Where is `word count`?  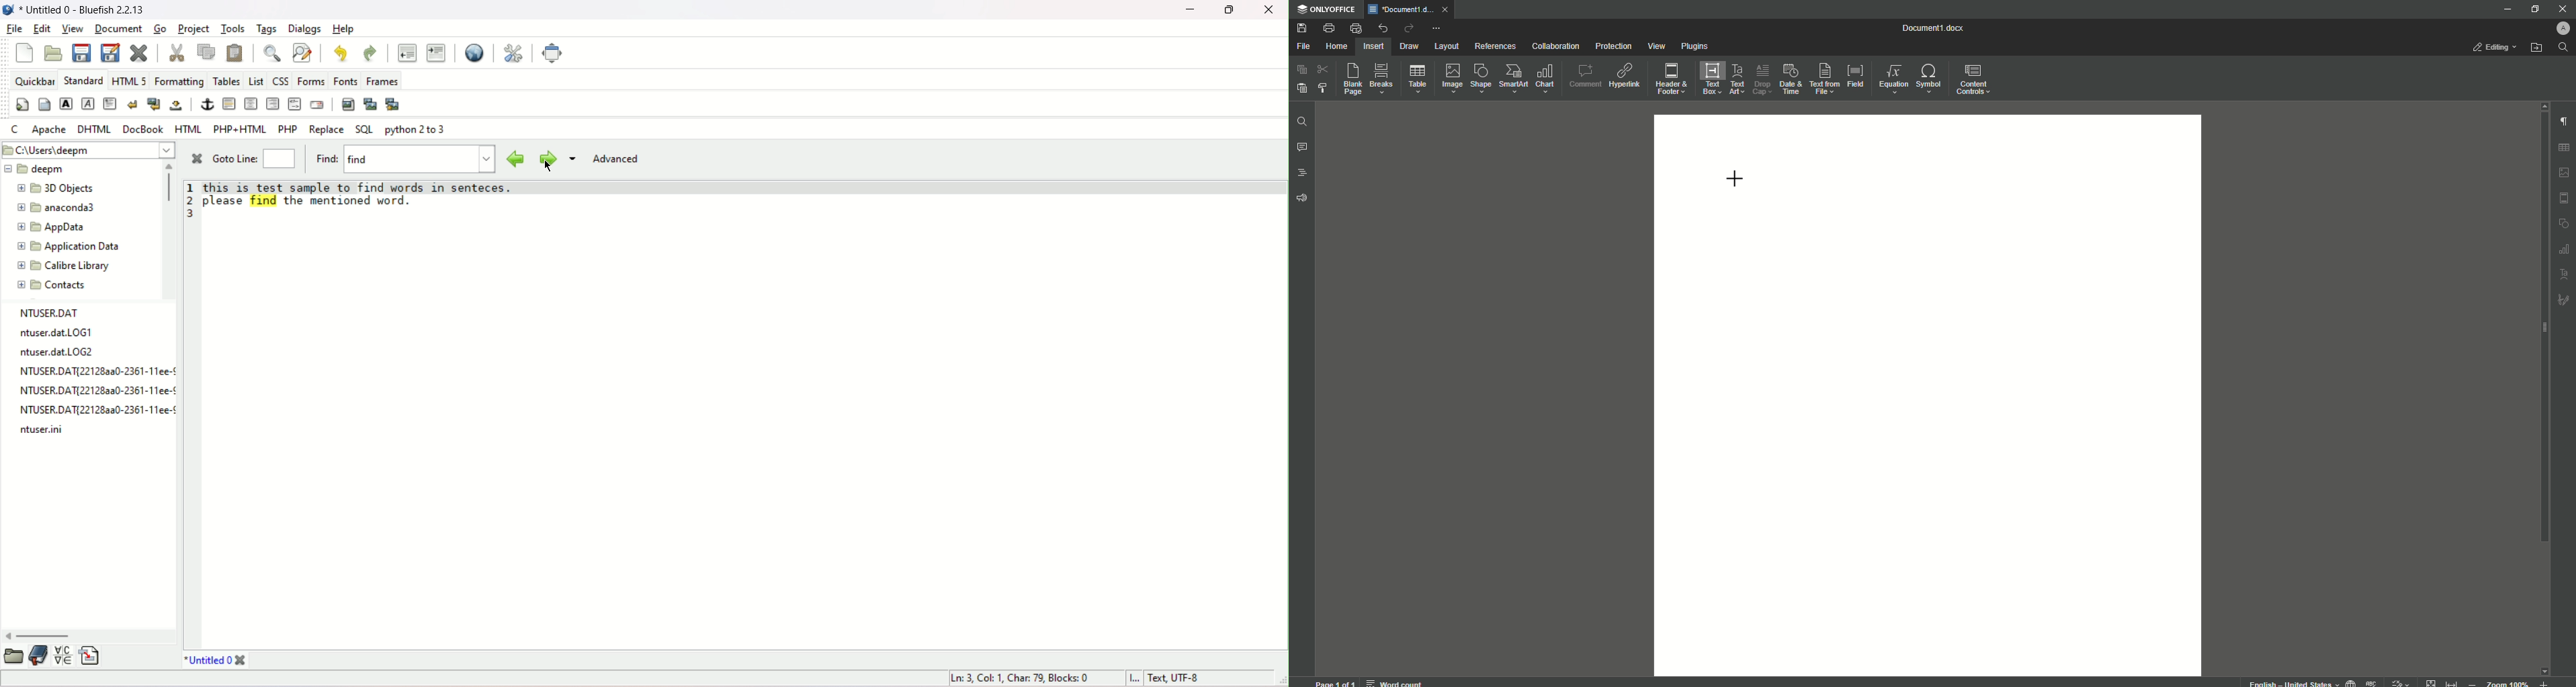 word count is located at coordinates (1393, 681).